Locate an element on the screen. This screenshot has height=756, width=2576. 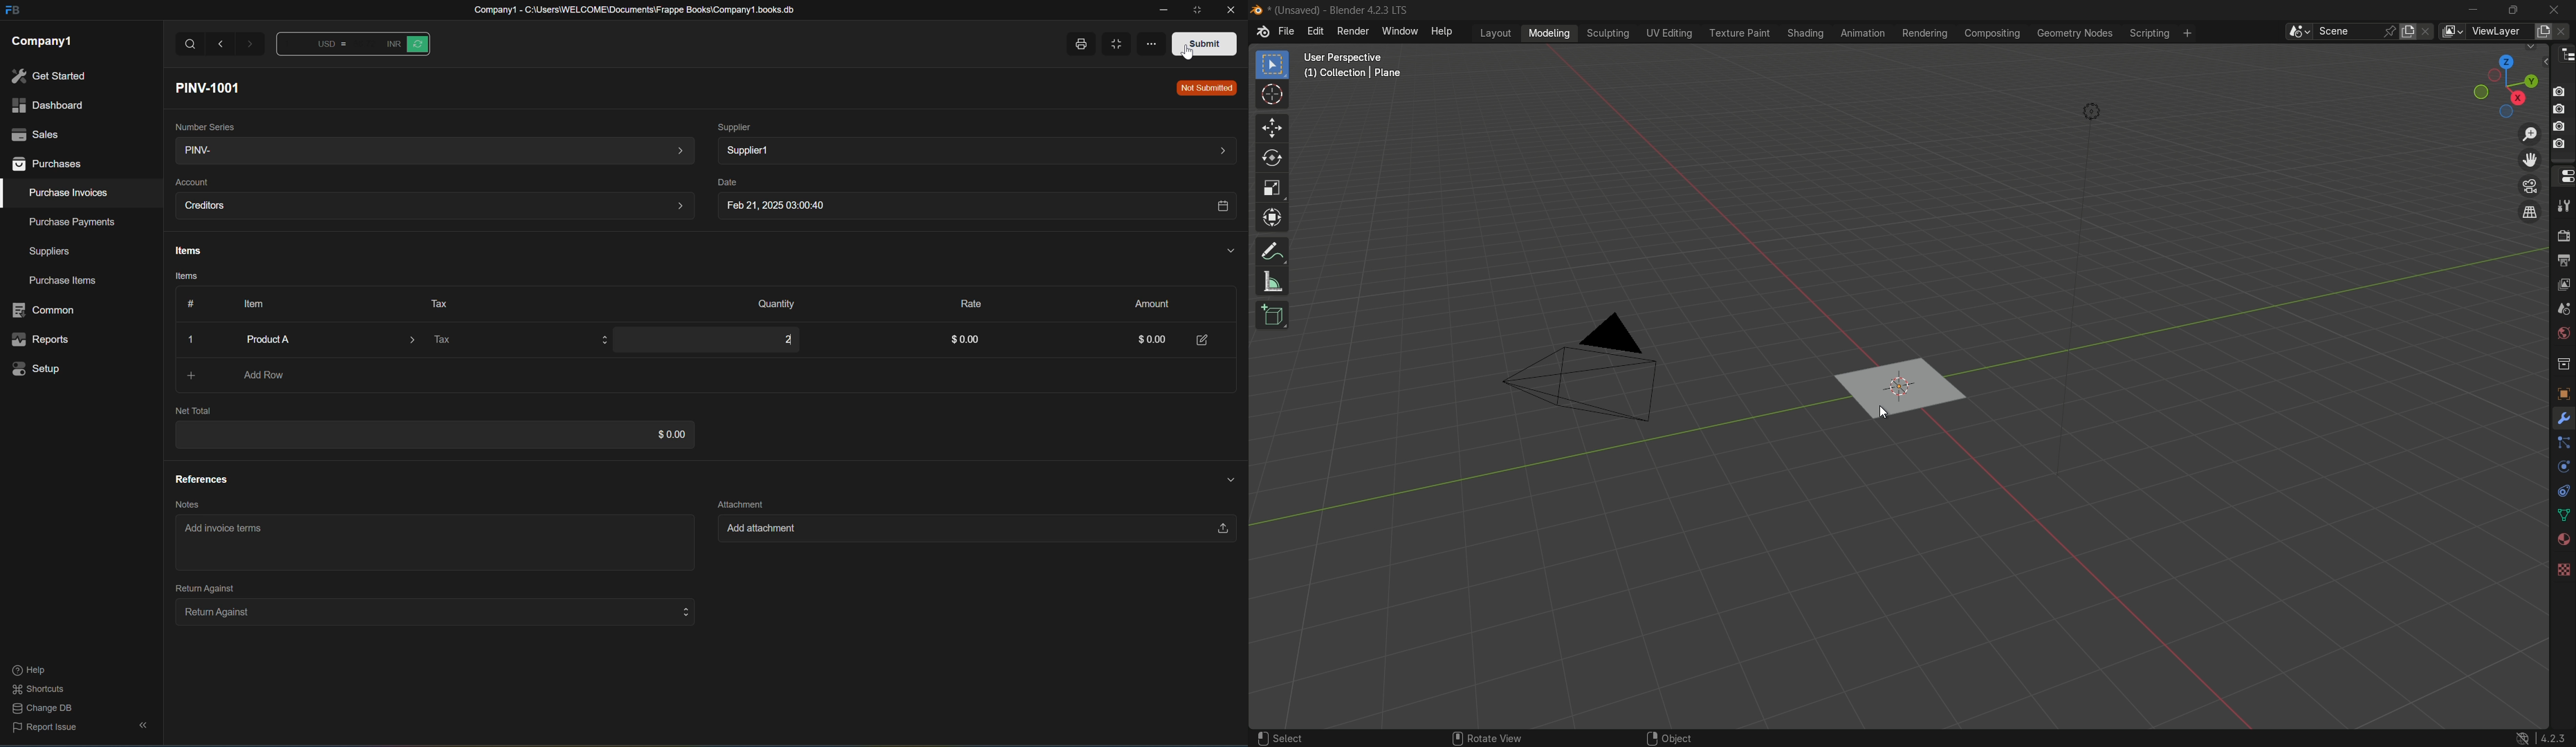
Supplier is located at coordinates (735, 126).